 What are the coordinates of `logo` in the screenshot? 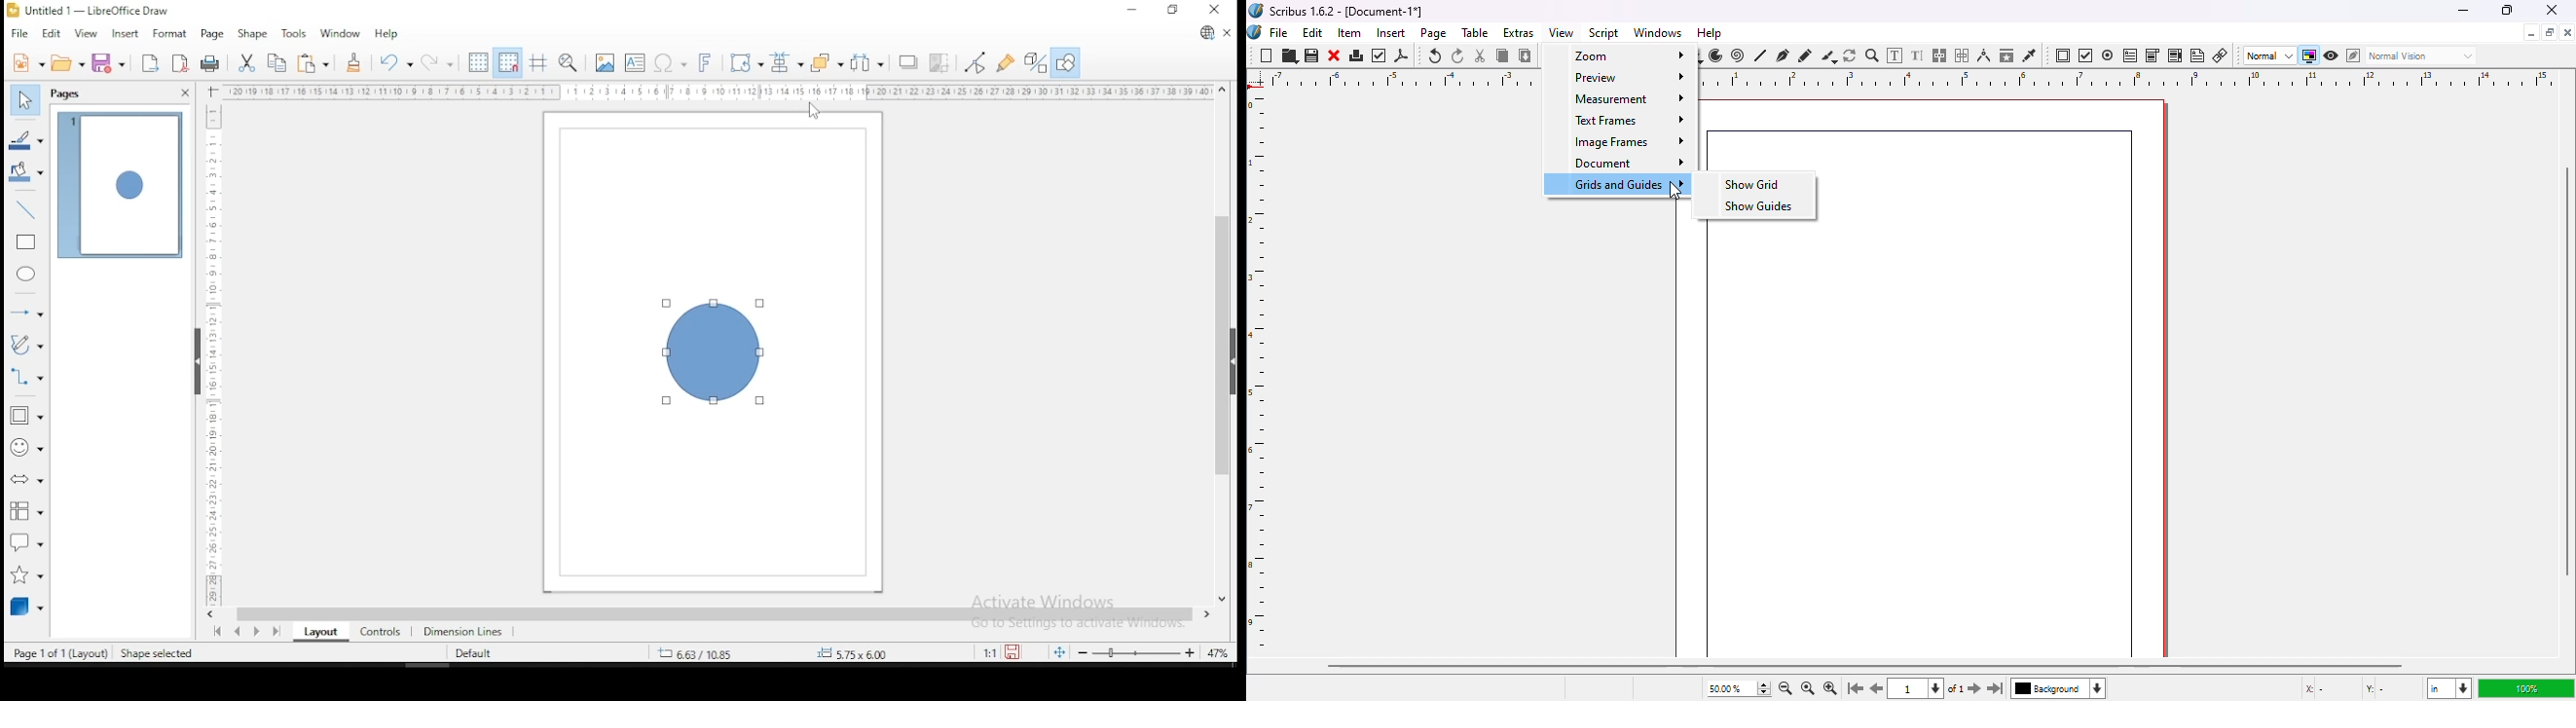 It's located at (1256, 10).